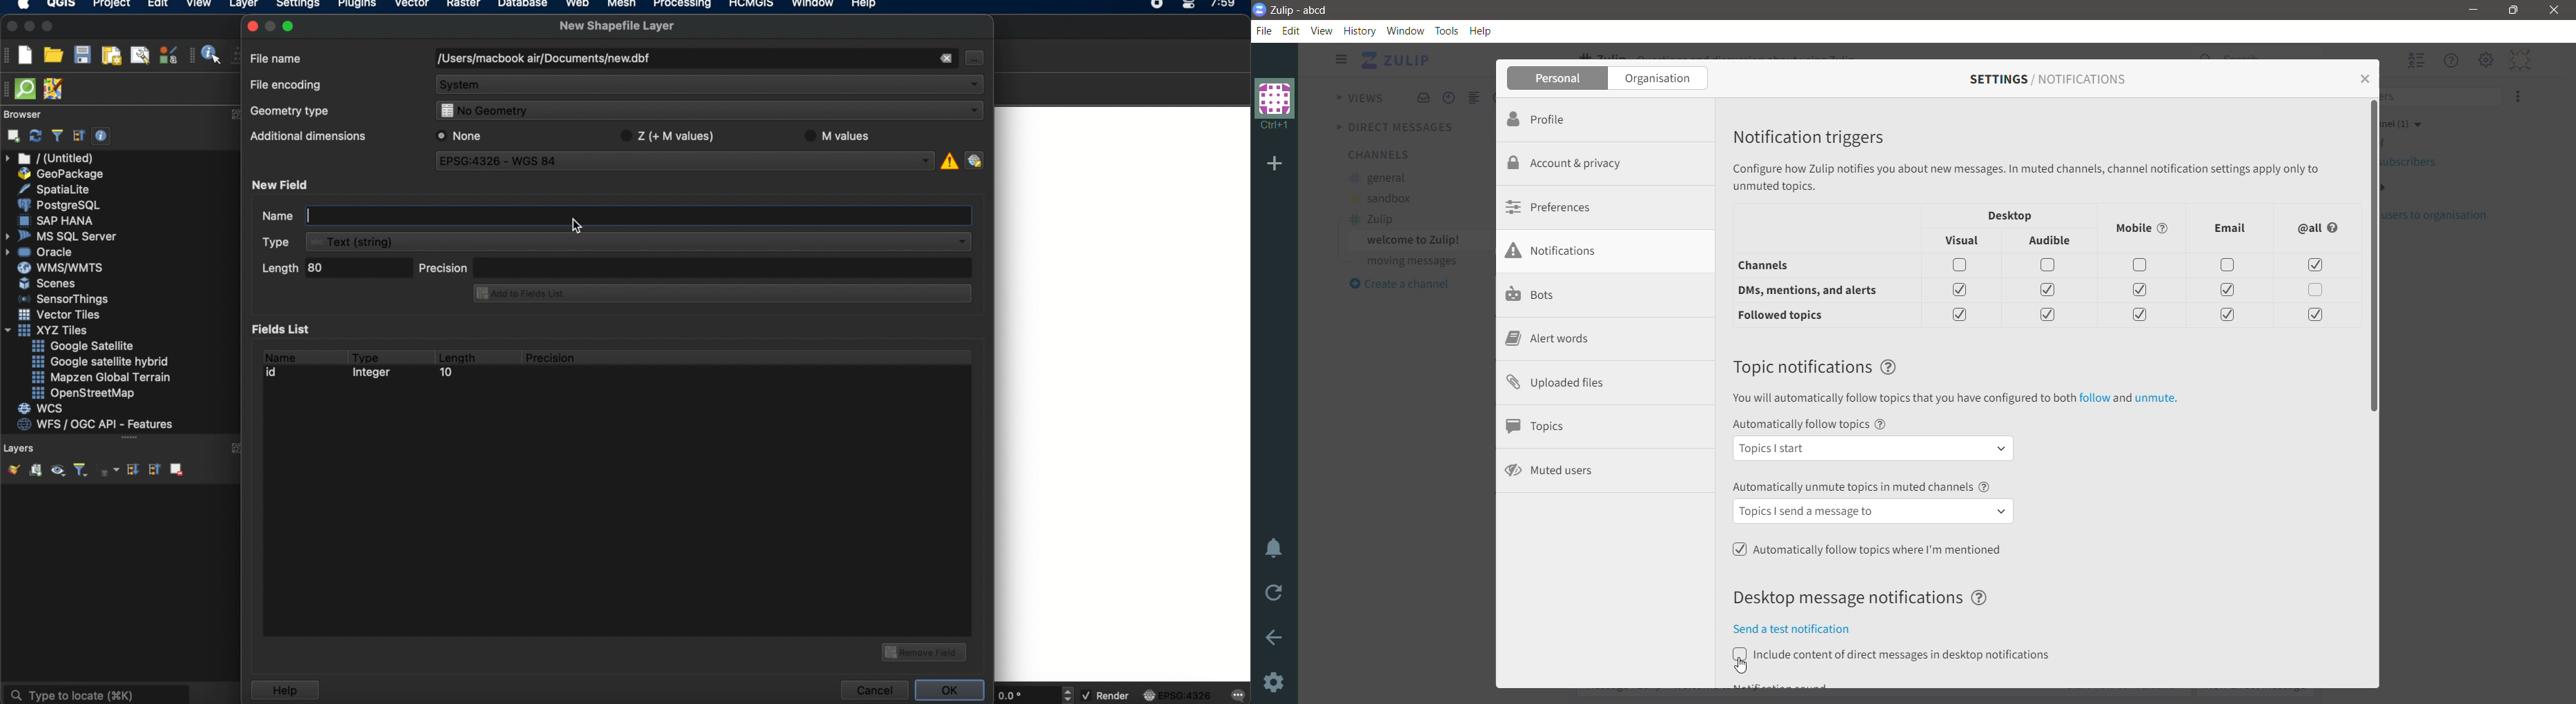  I want to click on time, so click(1225, 8).